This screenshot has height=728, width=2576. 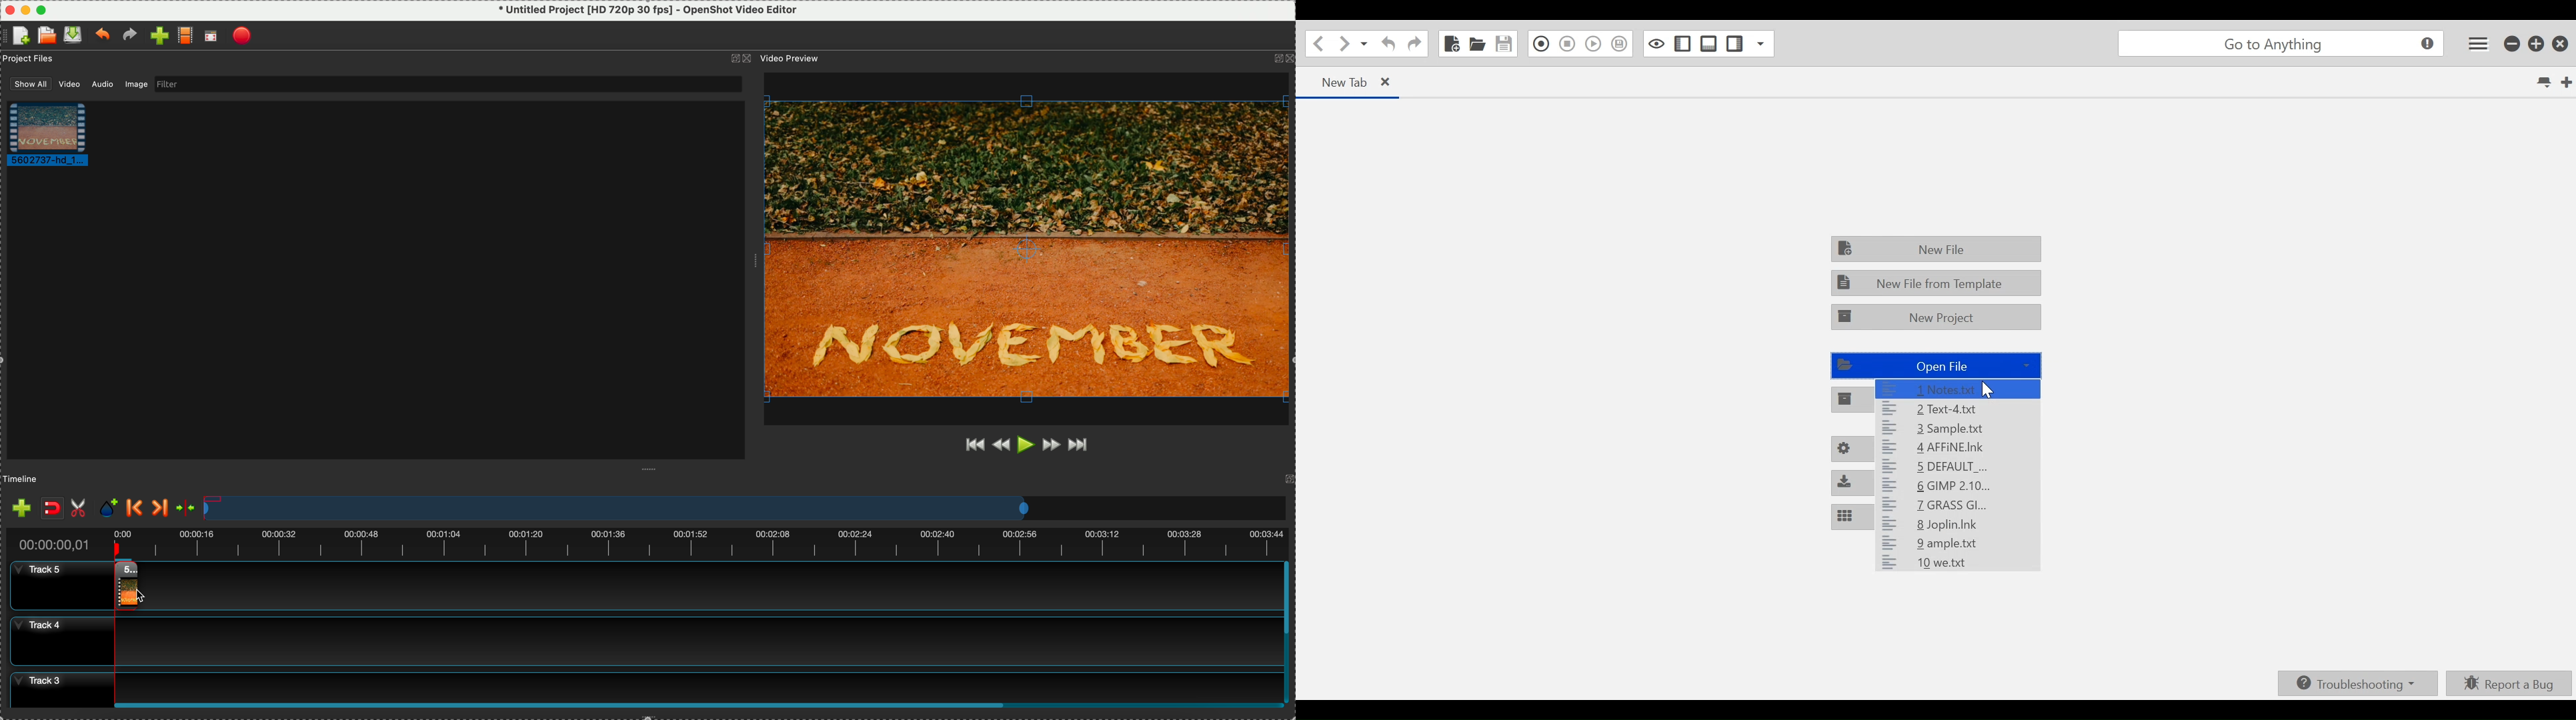 What do you see at coordinates (185, 36) in the screenshot?
I see `choose profile` at bounding box center [185, 36].